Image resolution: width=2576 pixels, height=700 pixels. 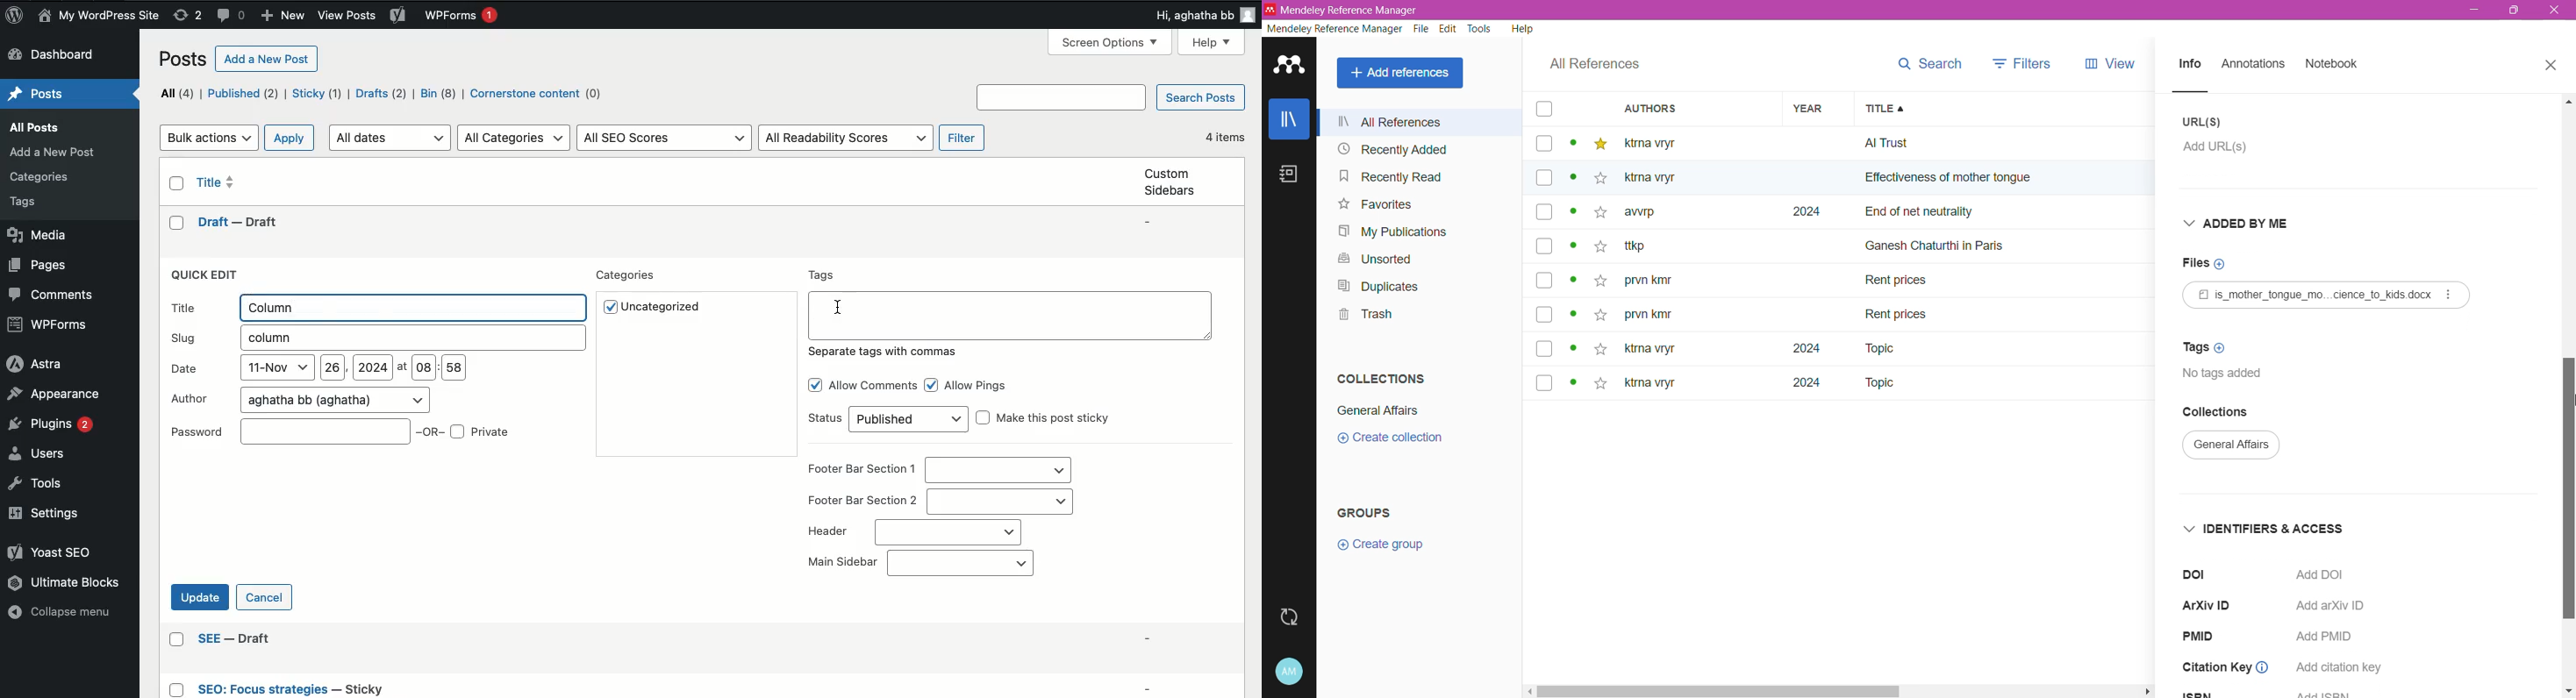 I want to click on box, so click(x=1549, y=348).